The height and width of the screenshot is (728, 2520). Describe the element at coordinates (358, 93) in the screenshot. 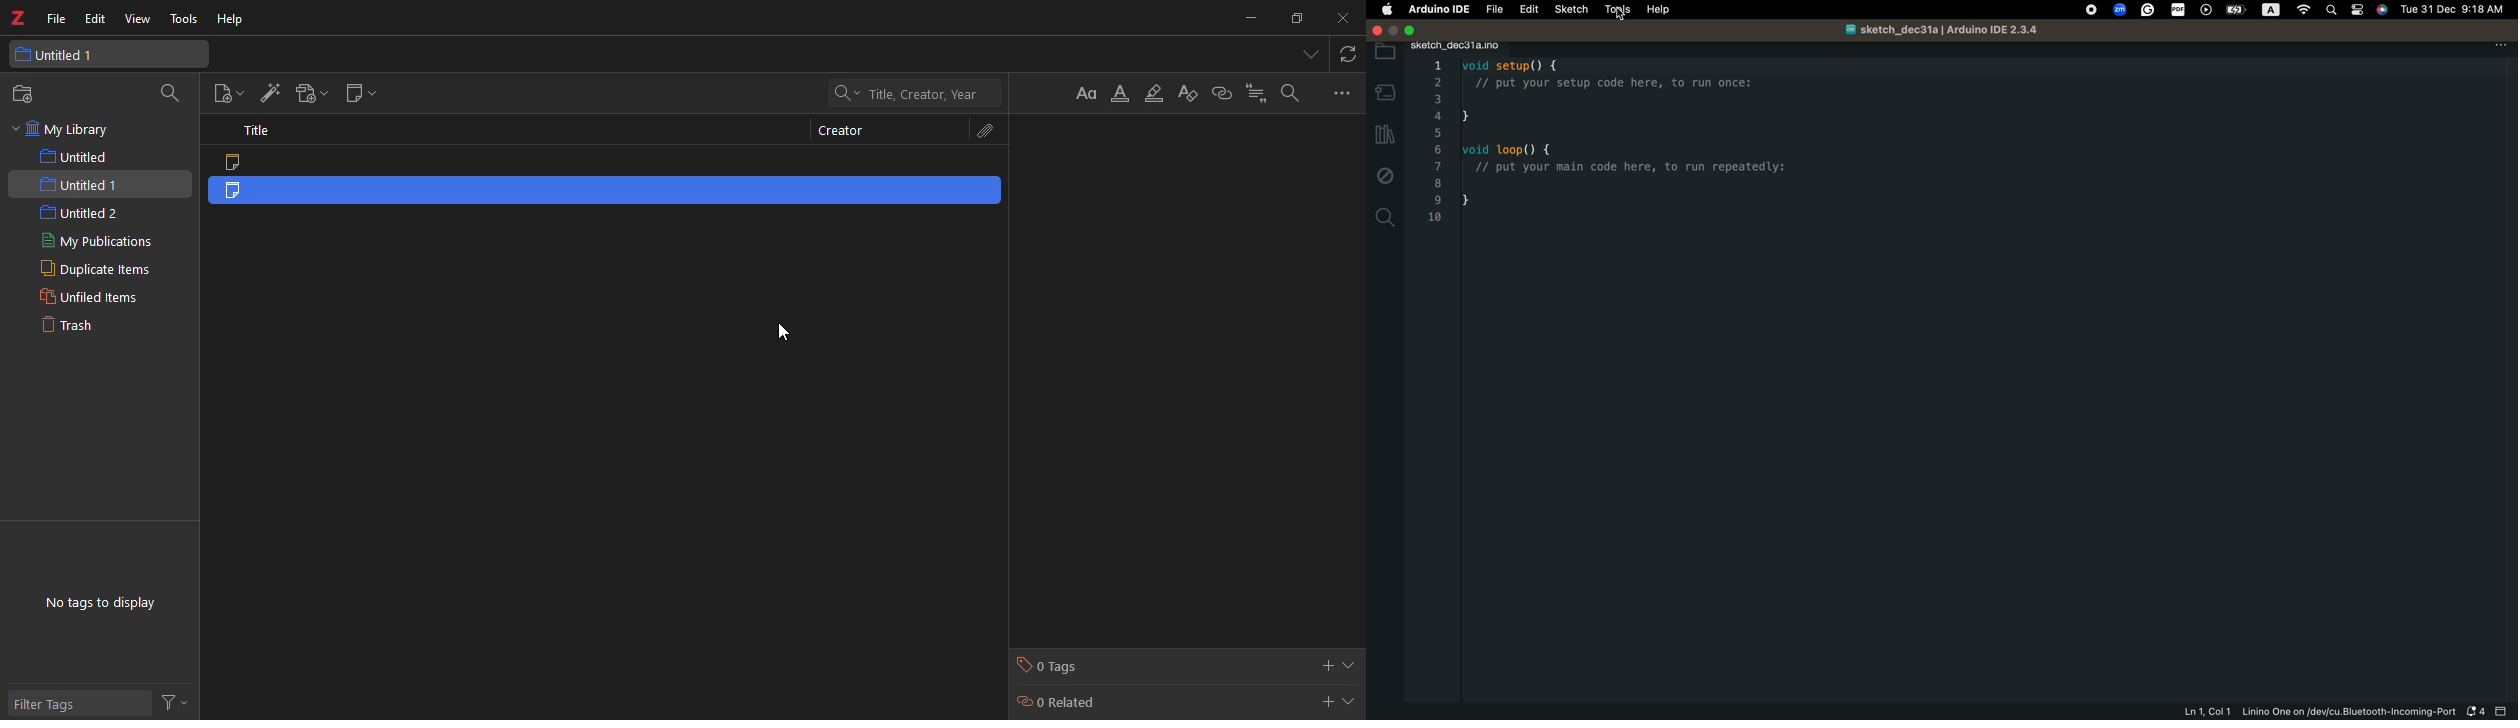

I see `new note` at that location.